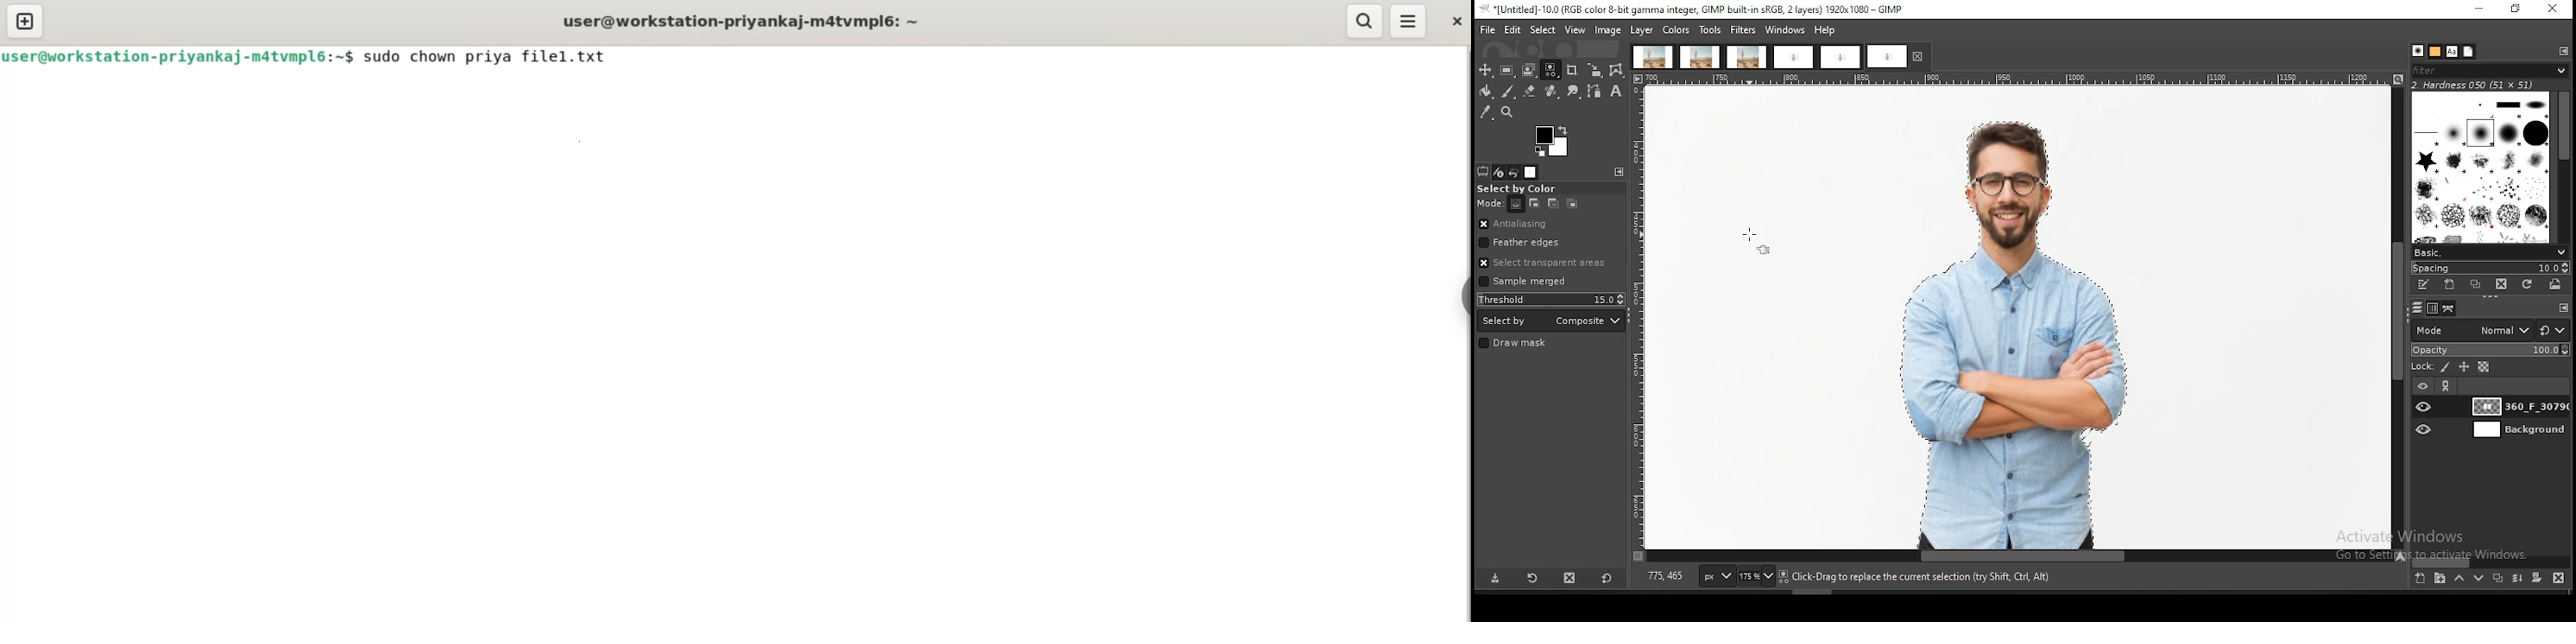  What do you see at coordinates (1551, 299) in the screenshot?
I see `threshold` at bounding box center [1551, 299].